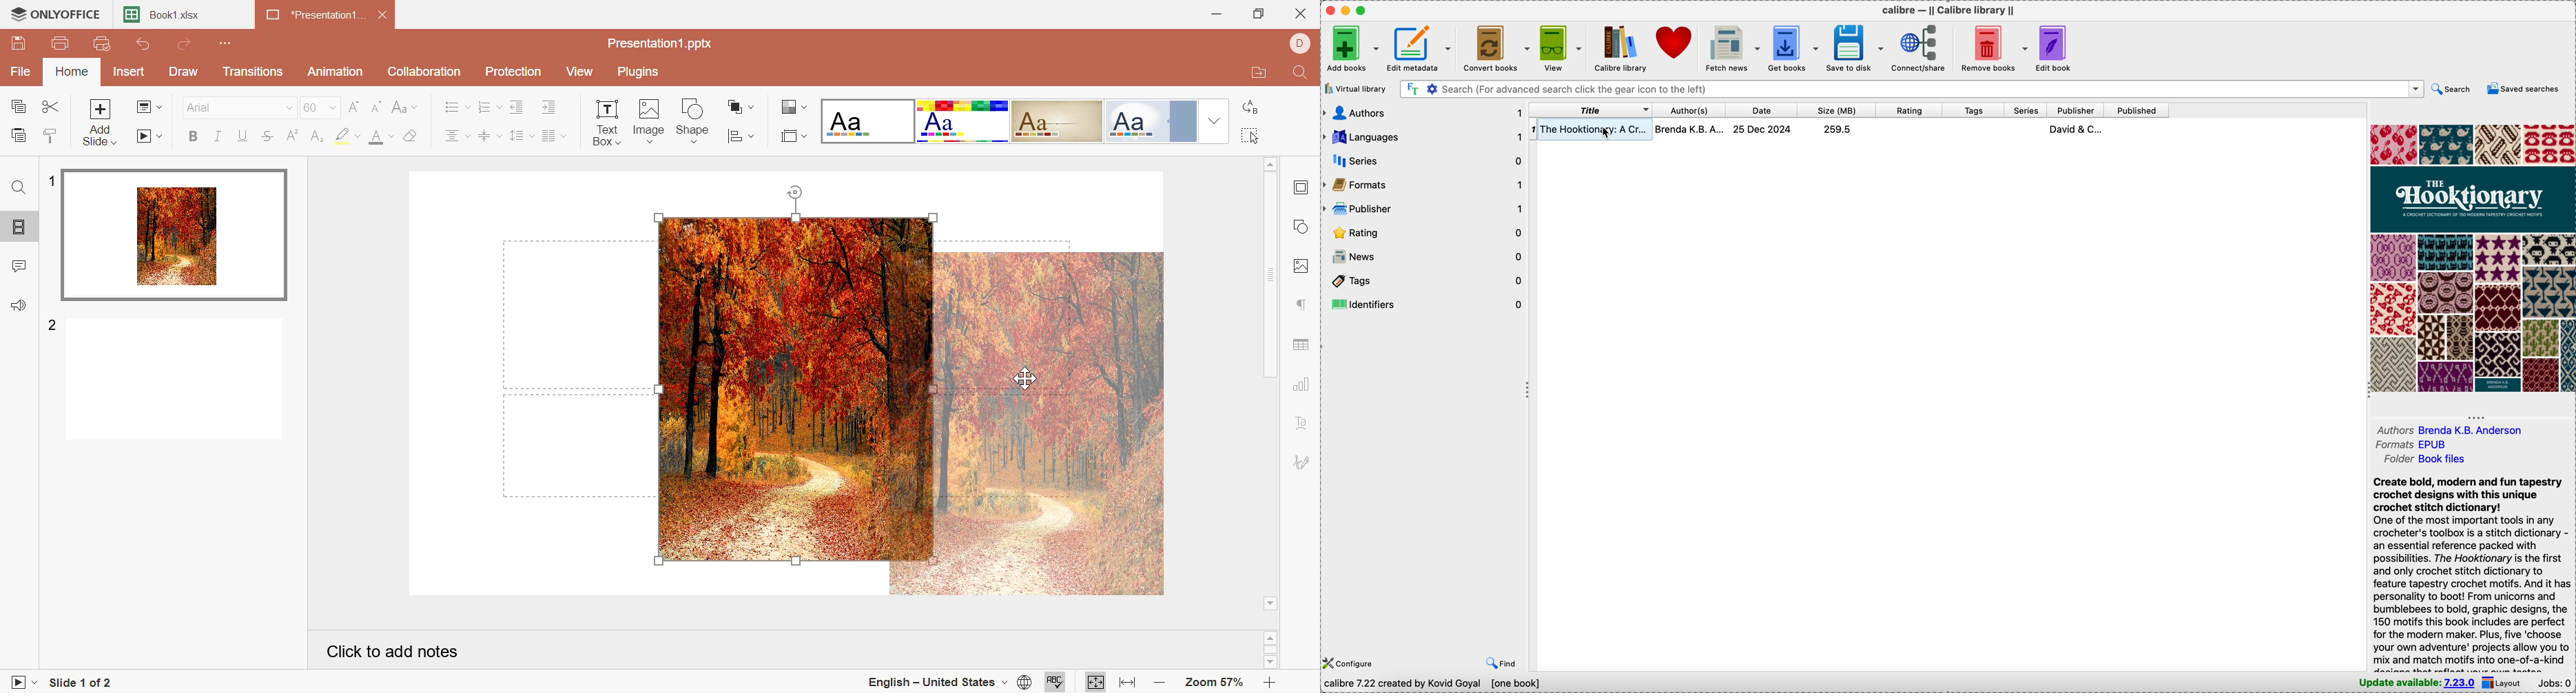  Describe the element at coordinates (18, 305) in the screenshot. I see `Feedback & support` at that location.